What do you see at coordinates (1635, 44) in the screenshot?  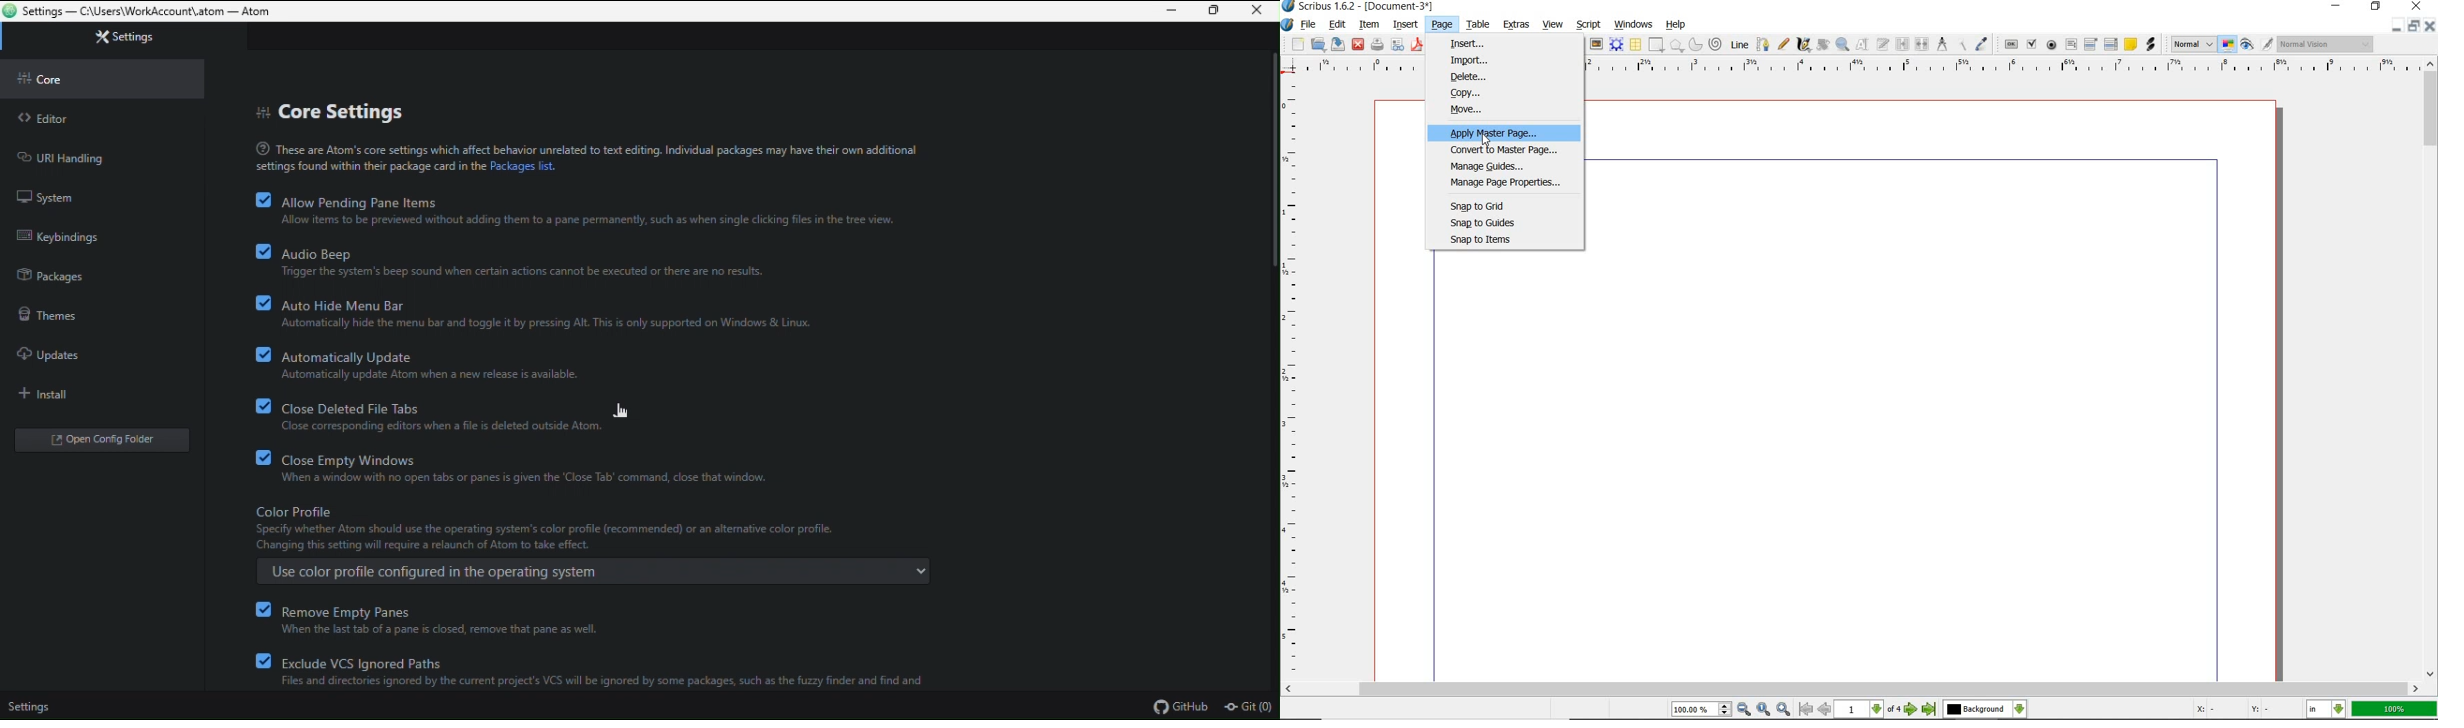 I see `table` at bounding box center [1635, 44].